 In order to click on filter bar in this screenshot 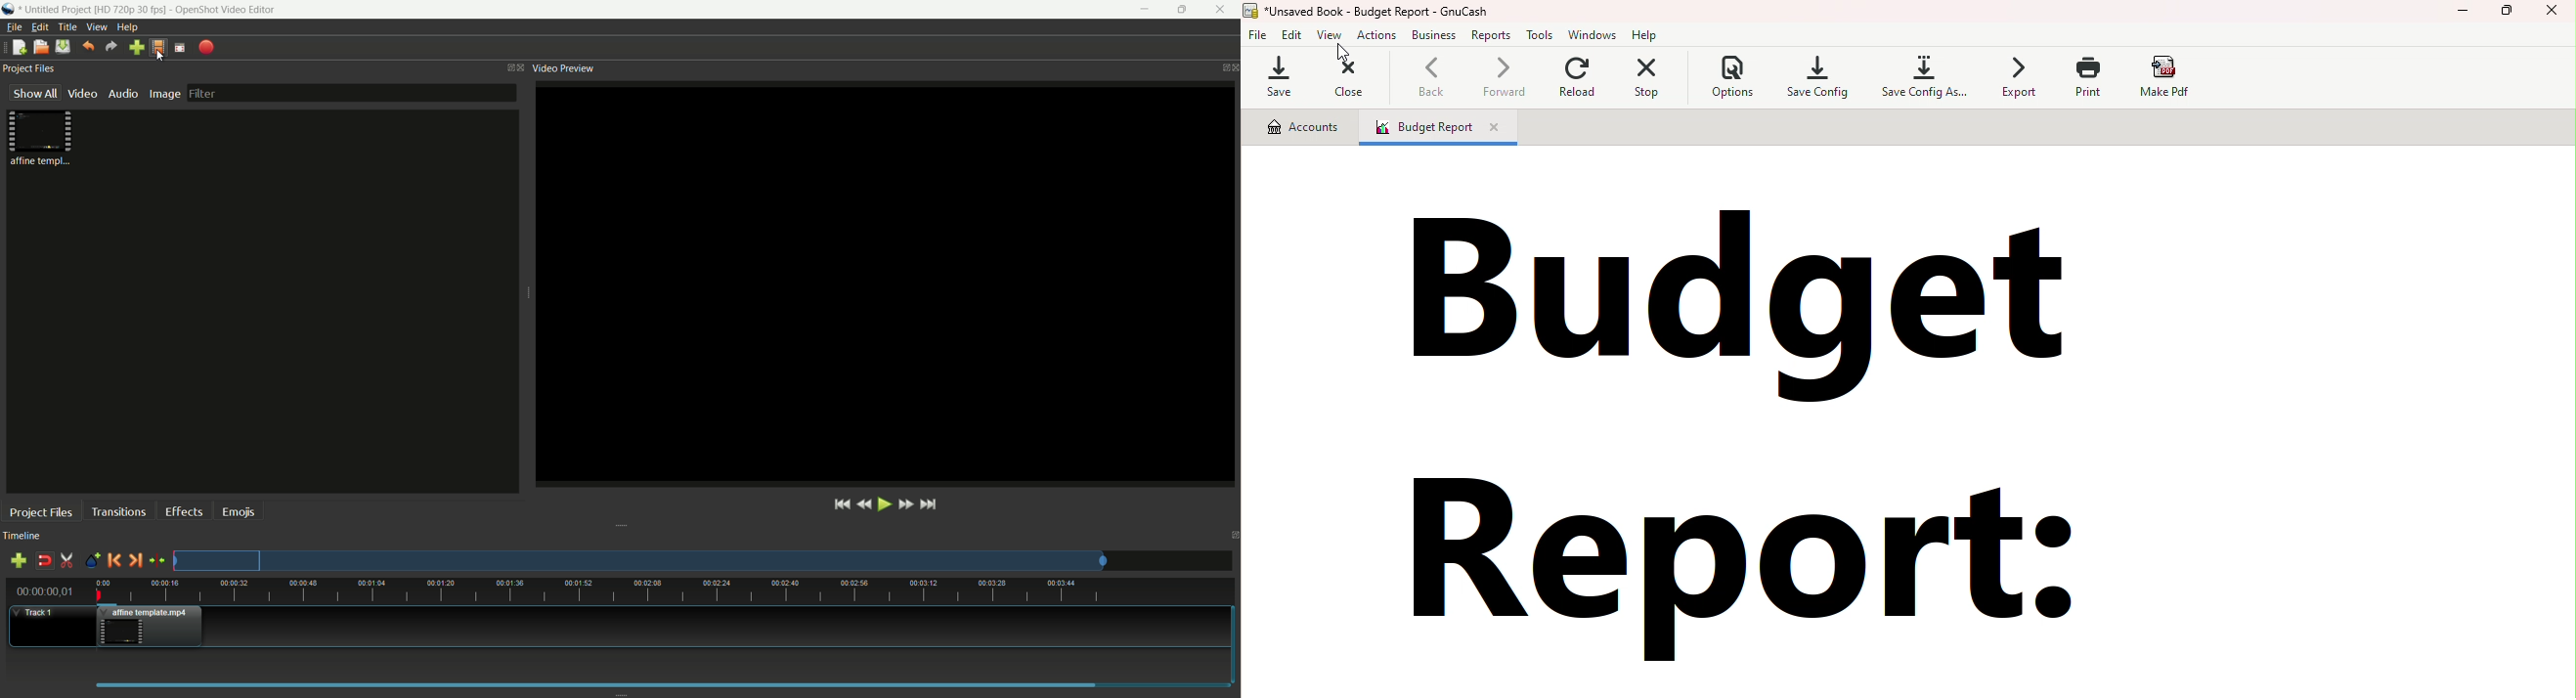, I will do `click(352, 93)`.